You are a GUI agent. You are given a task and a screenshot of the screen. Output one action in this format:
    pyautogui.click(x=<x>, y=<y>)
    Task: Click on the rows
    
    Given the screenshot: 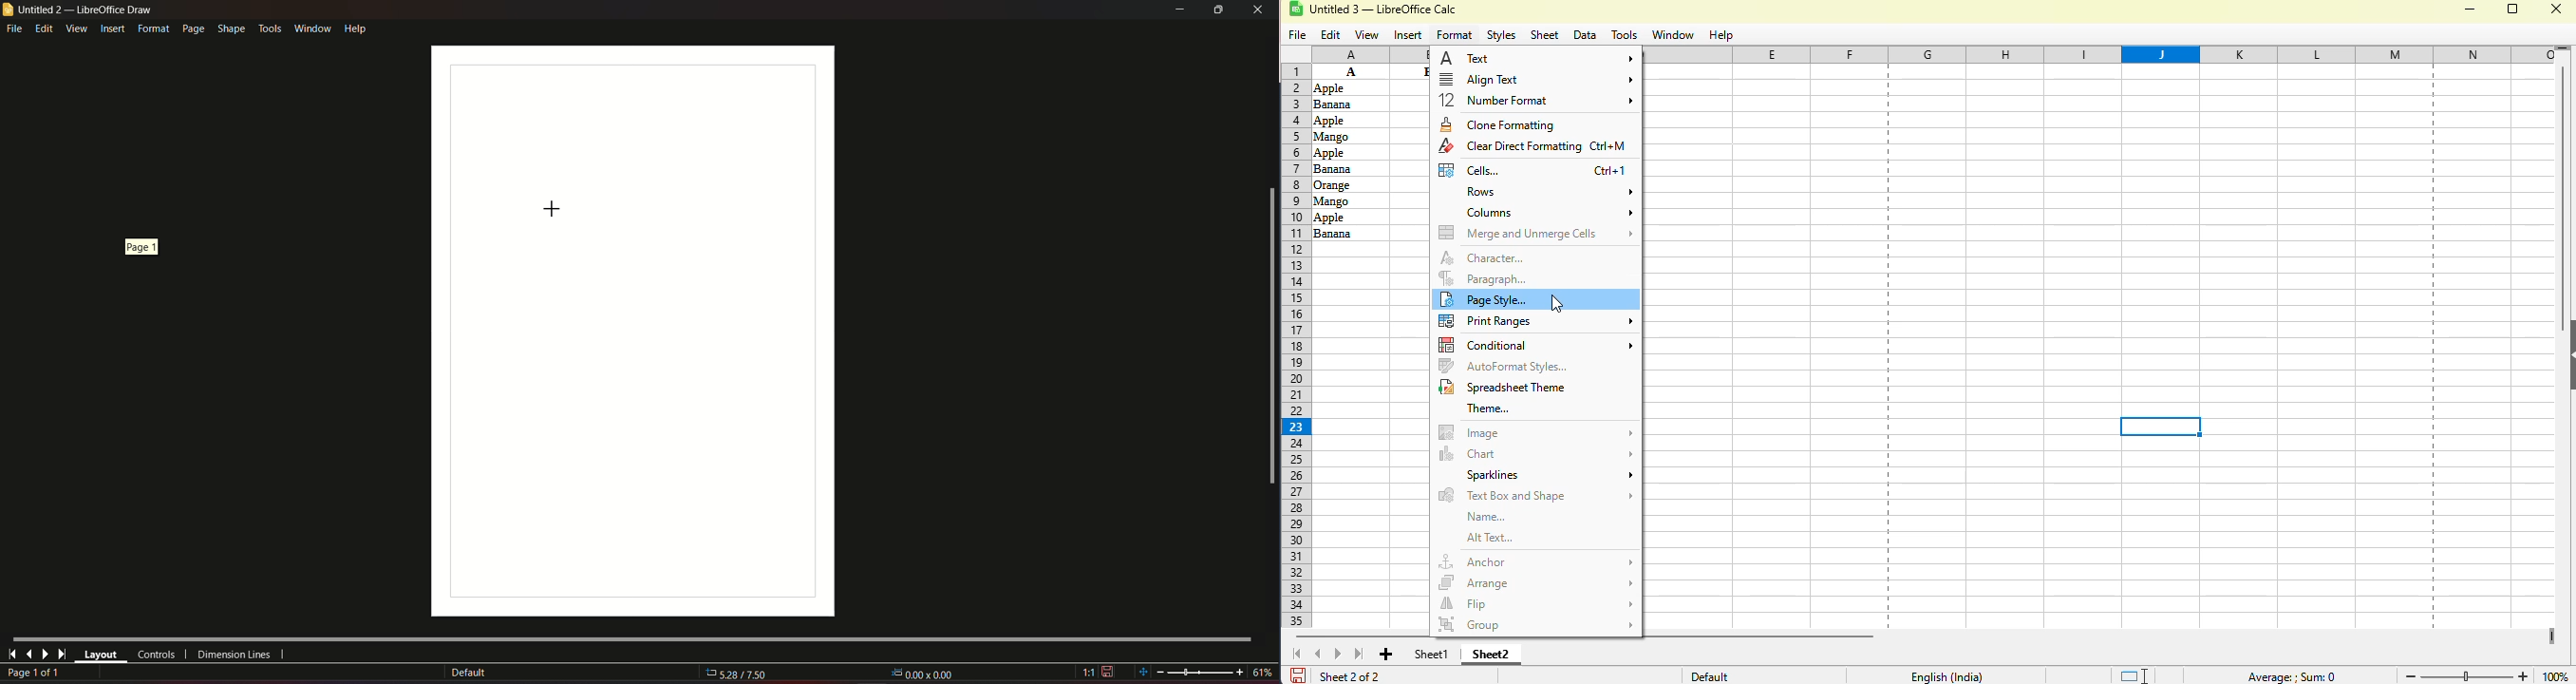 What is the action you would take?
    pyautogui.click(x=1548, y=193)
    